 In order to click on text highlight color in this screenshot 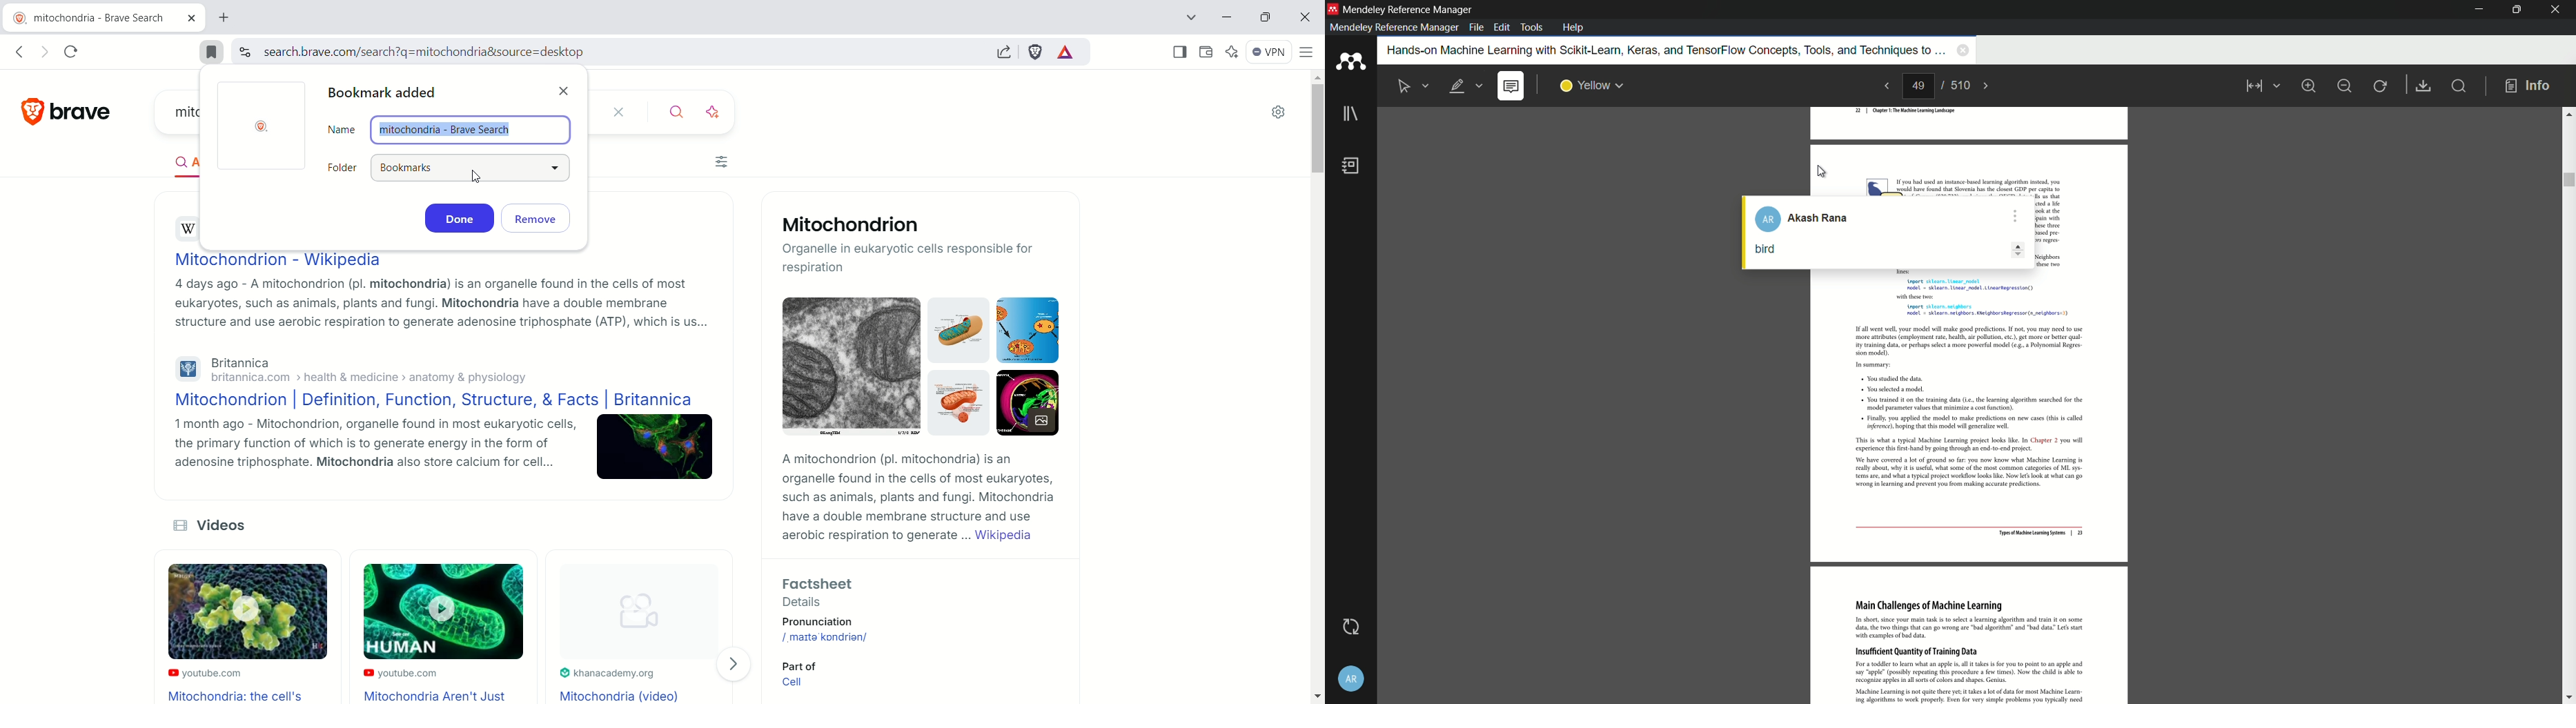, I will do `click(1591, 85)`.